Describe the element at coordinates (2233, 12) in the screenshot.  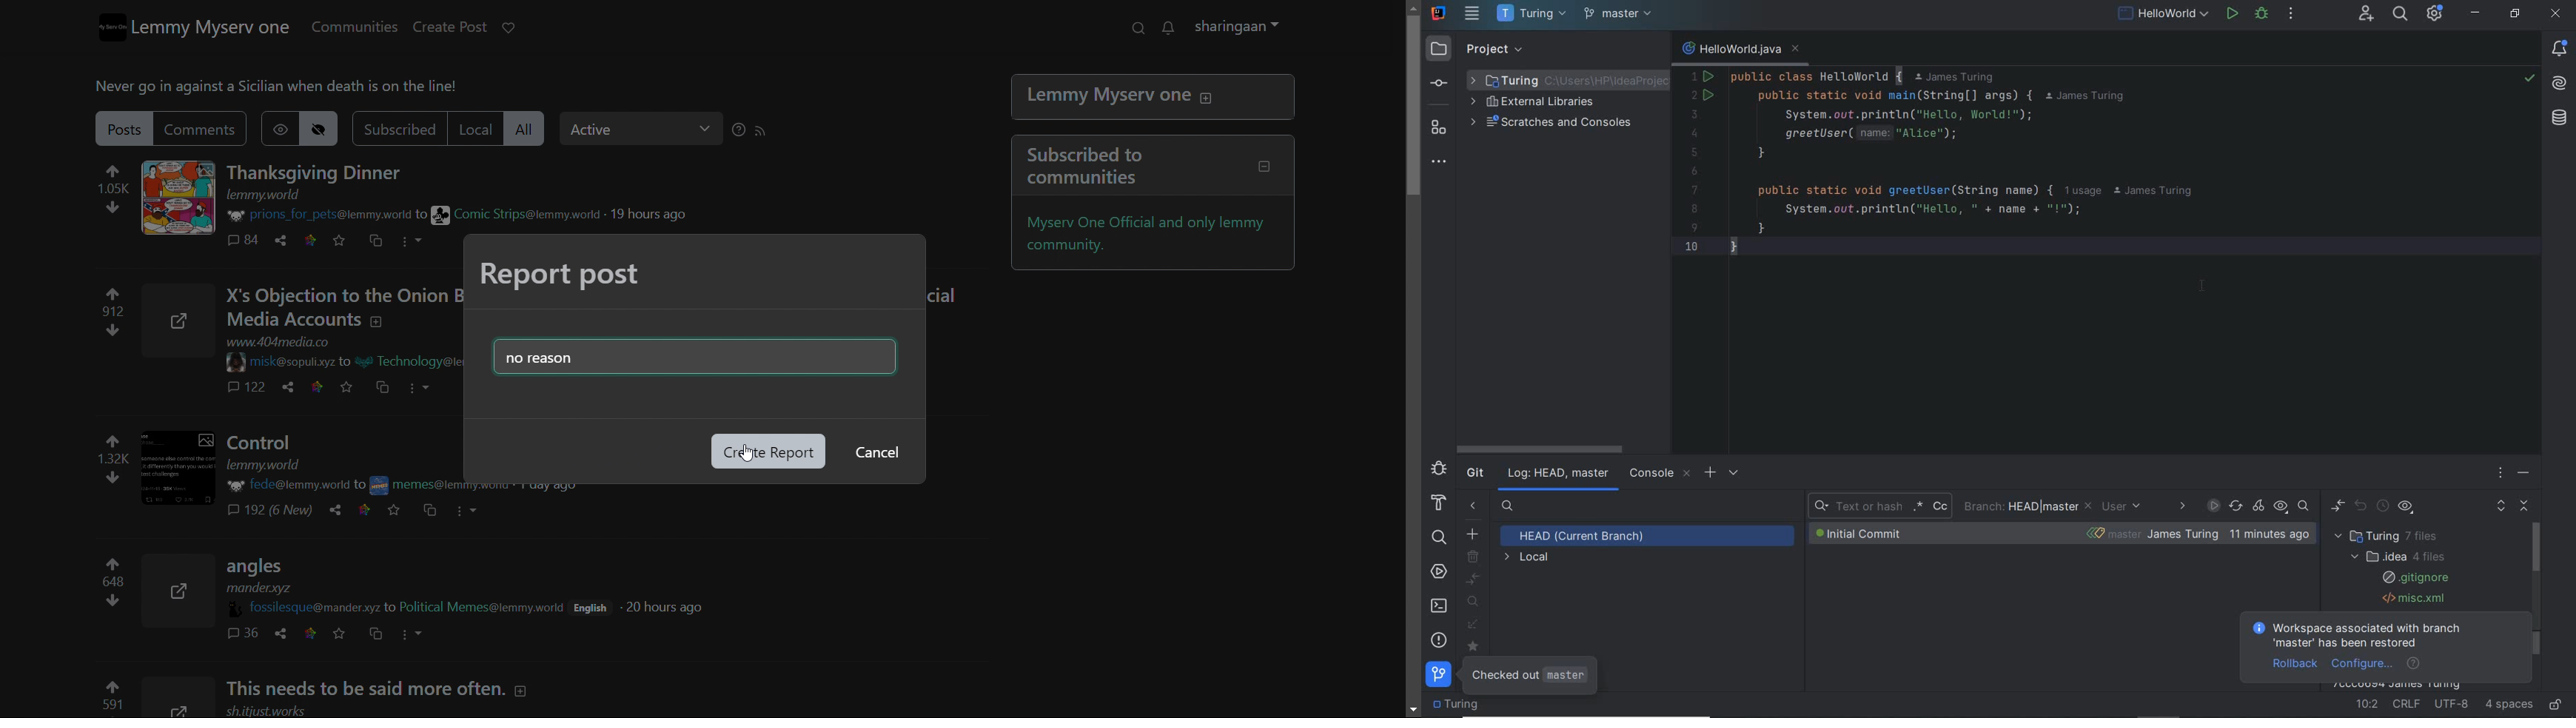
I see `run` at that location.